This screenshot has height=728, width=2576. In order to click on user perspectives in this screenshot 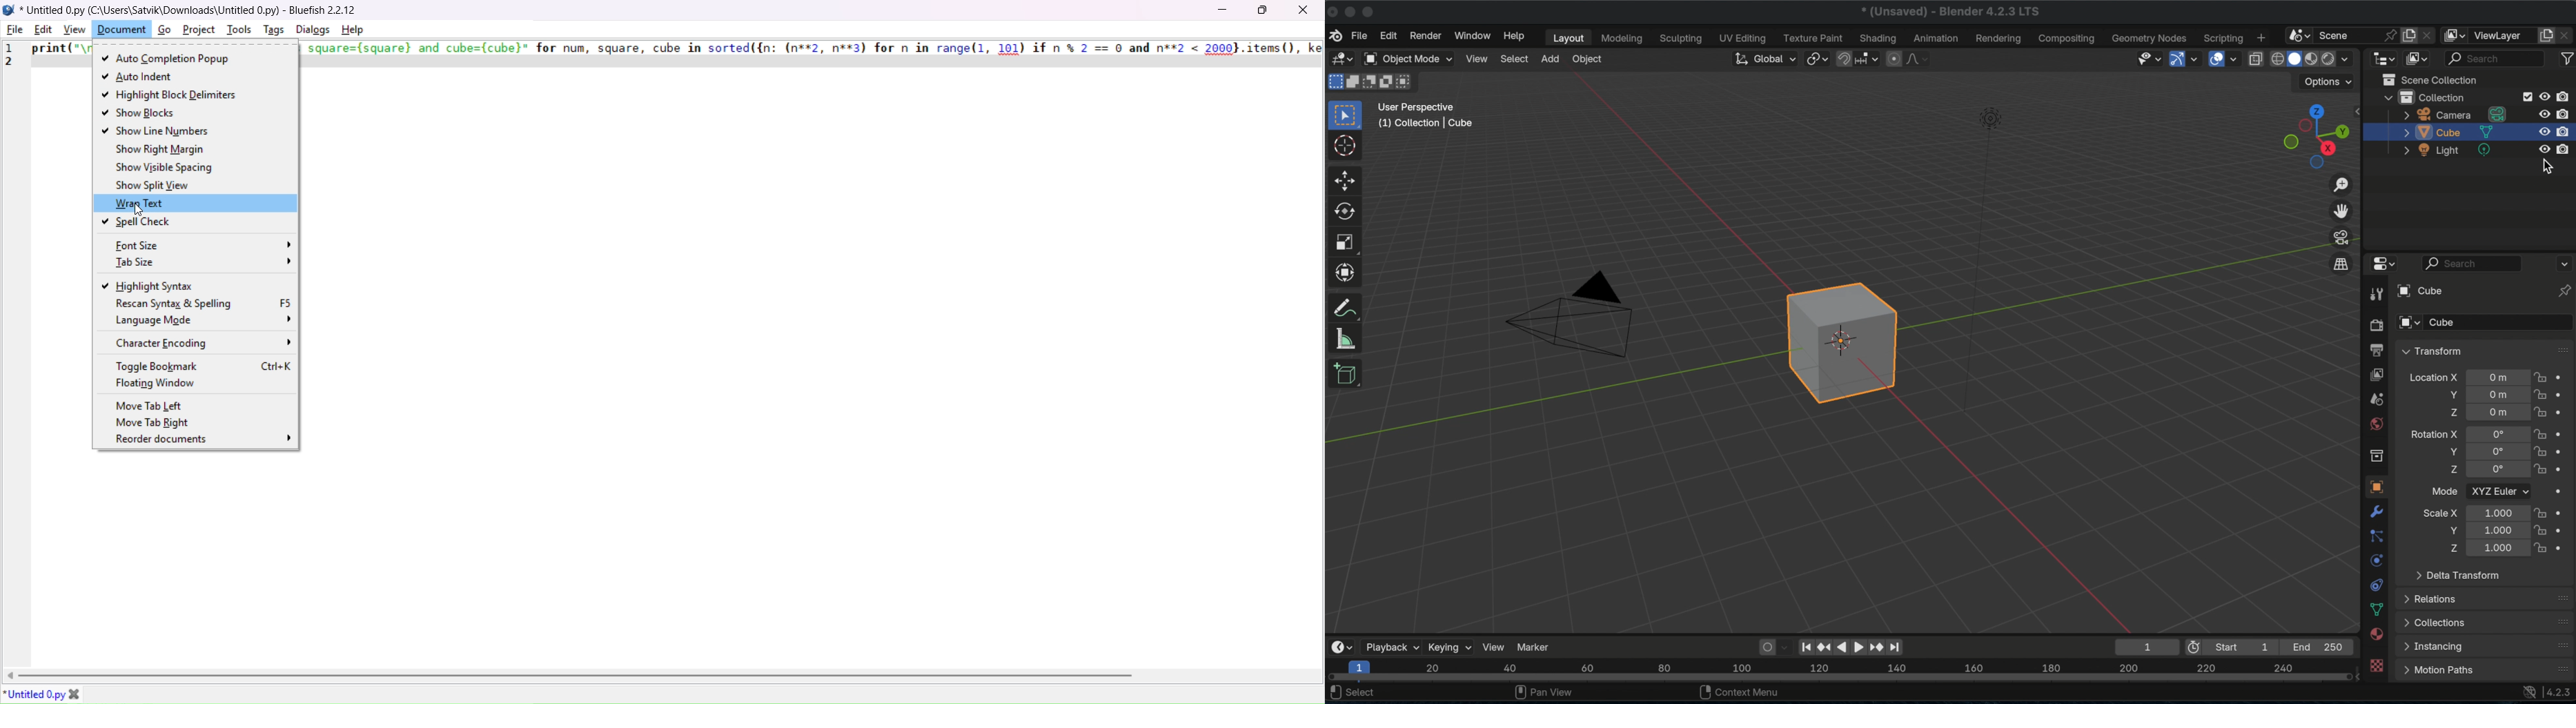, I will do `click(1417, 106)`.